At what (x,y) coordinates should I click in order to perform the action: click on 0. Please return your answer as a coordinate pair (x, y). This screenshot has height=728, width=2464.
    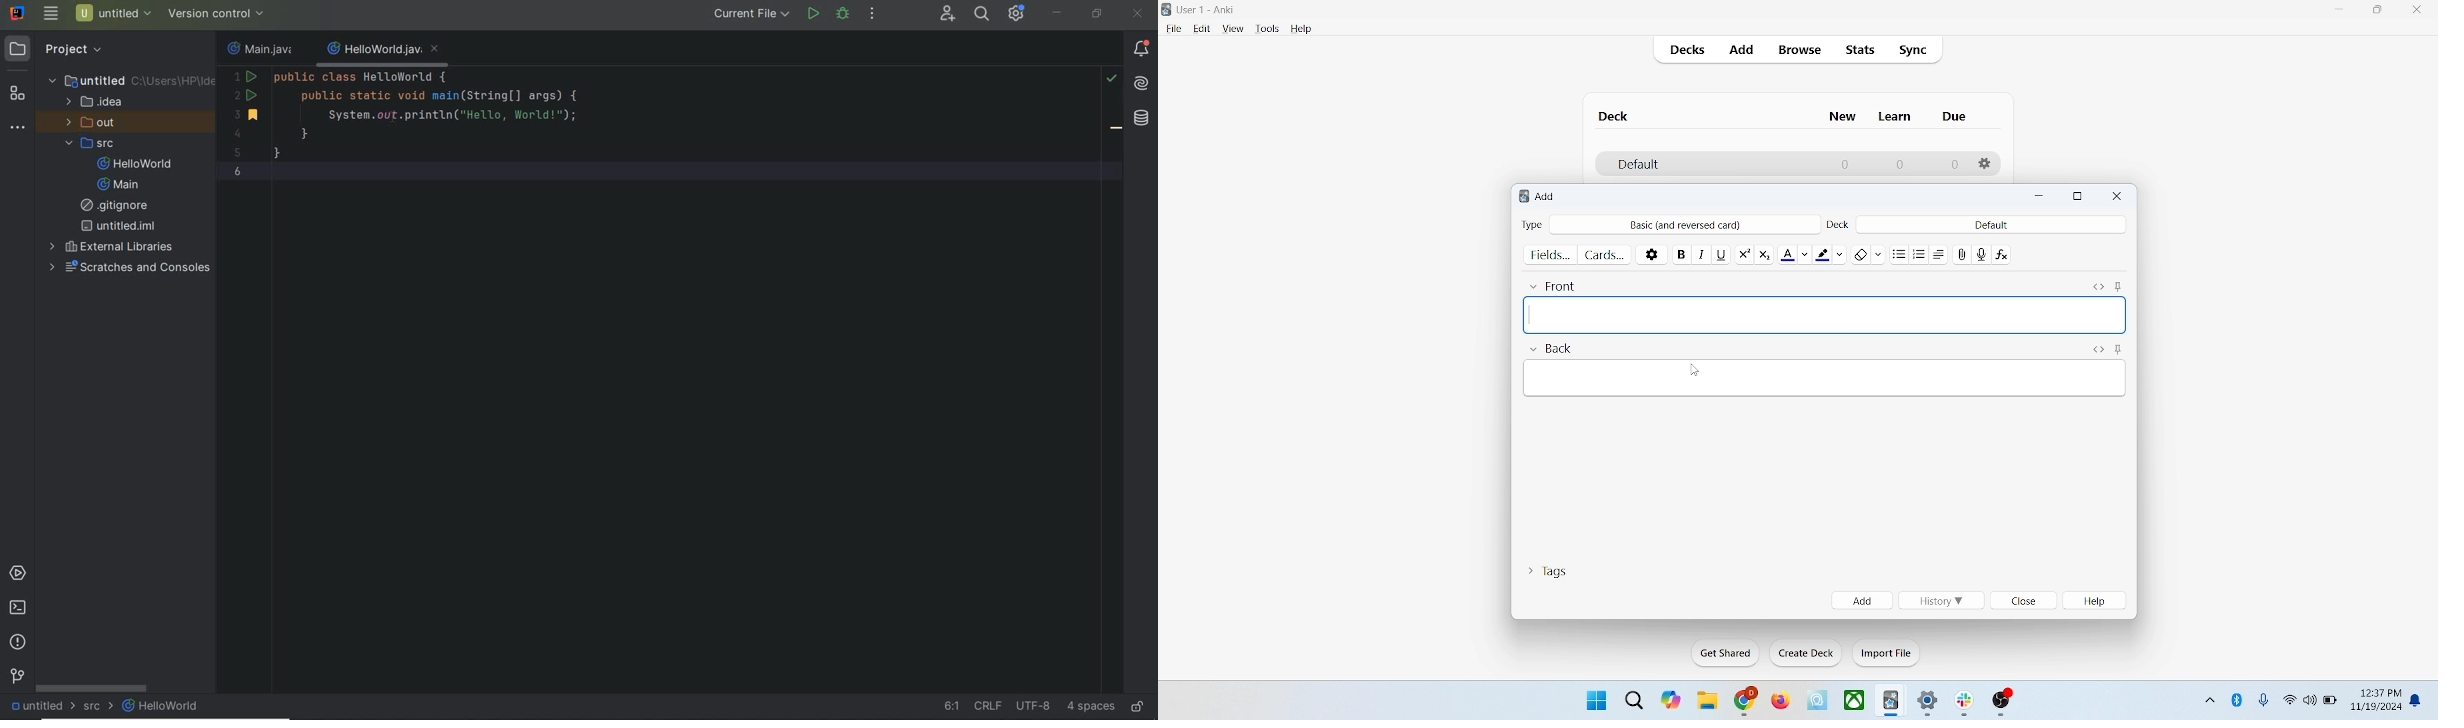
    Looking at the image, I should click on (1898, 164).